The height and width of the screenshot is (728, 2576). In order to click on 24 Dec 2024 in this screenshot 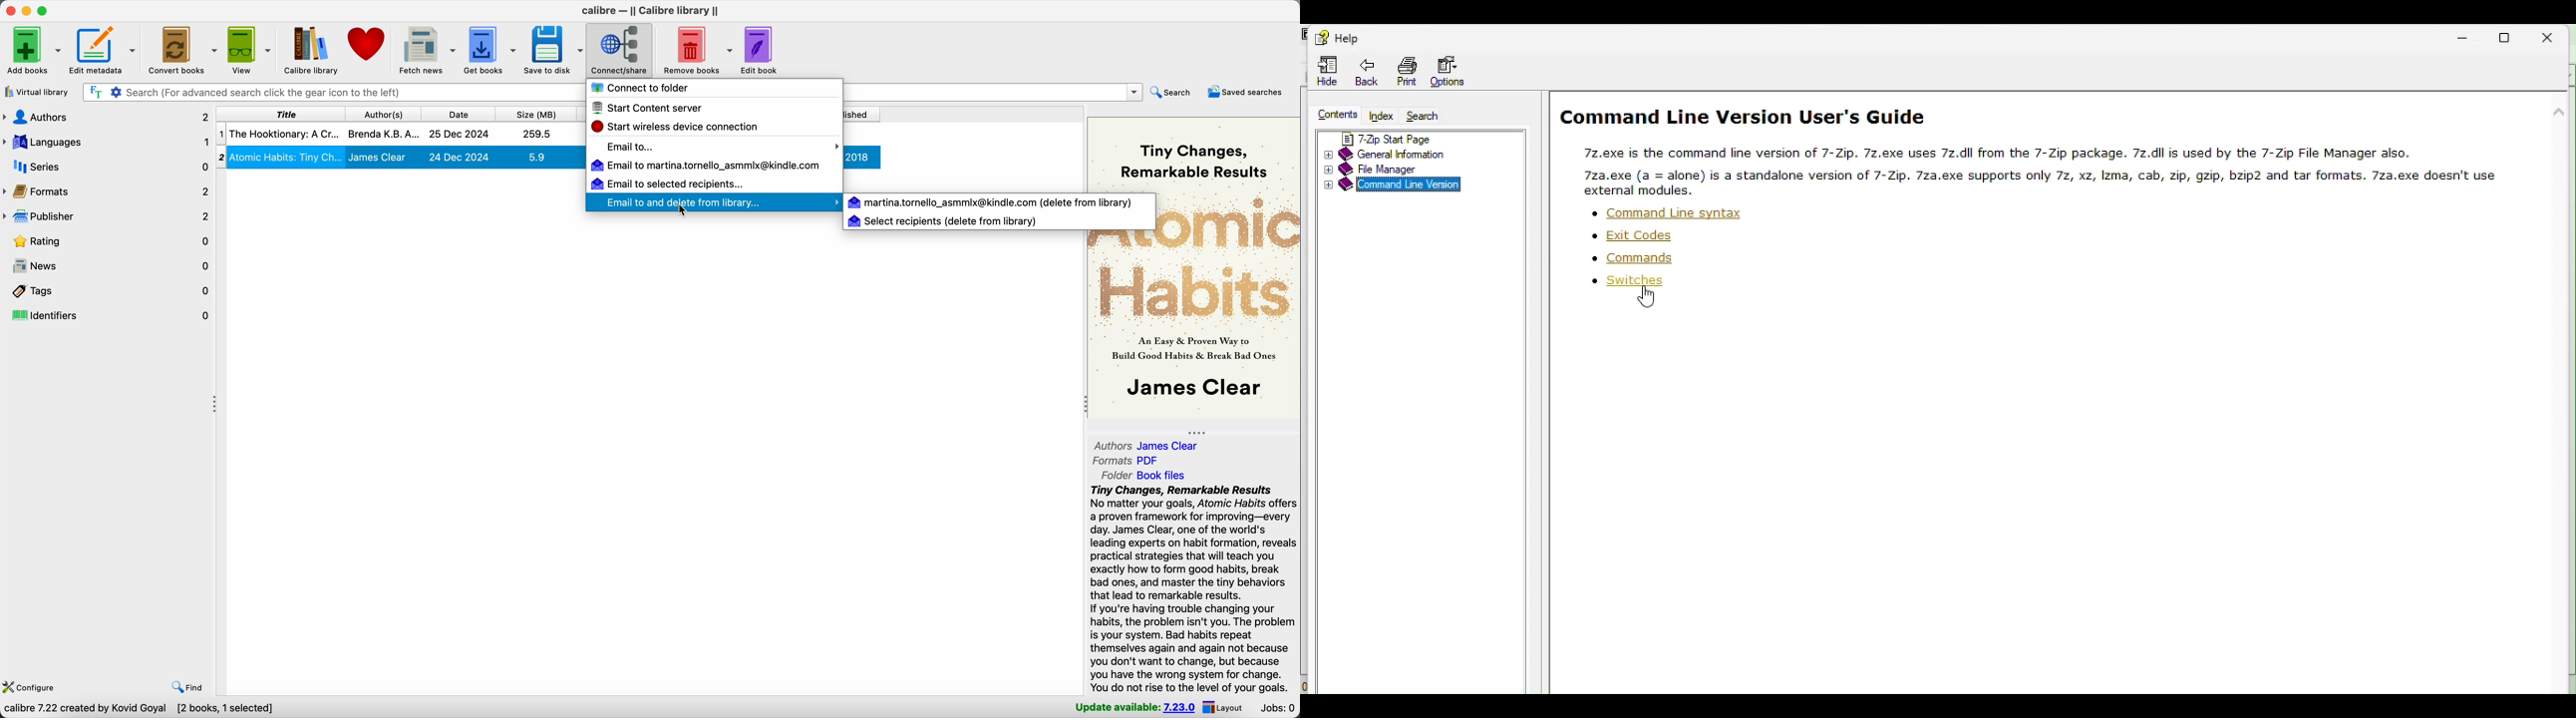, I will do `click(460, 157)`.